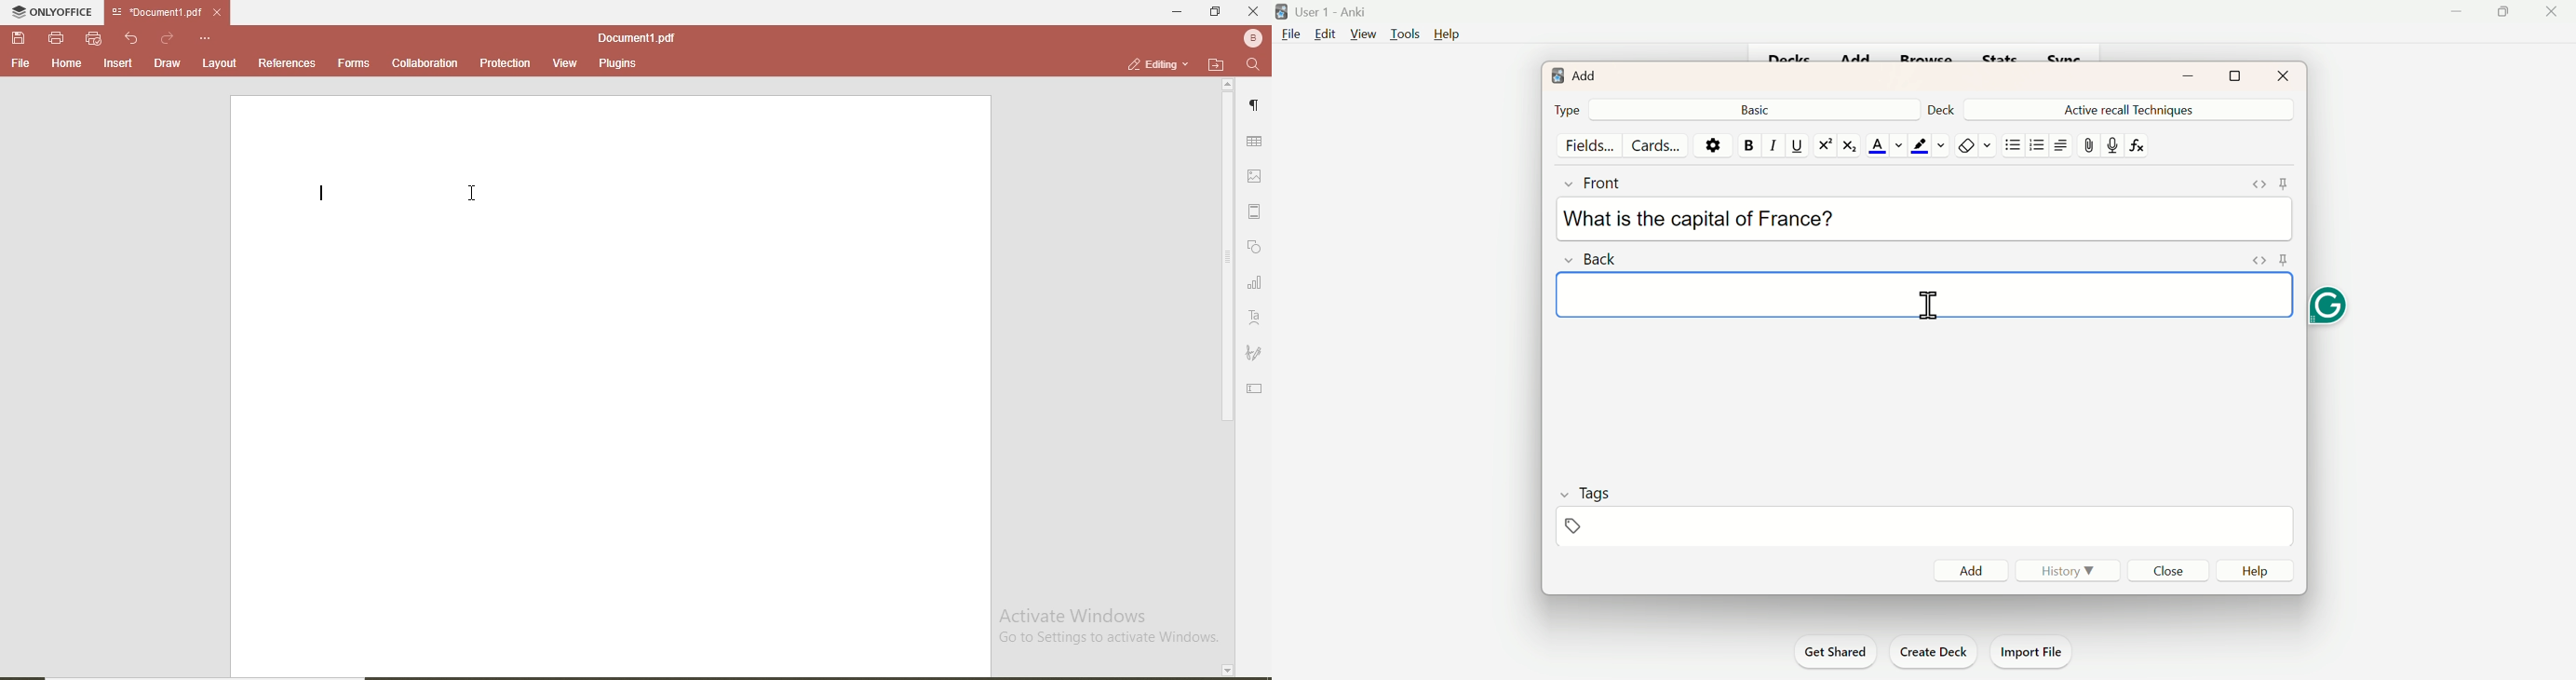 The image size is (2576, 700). I want to click on file name tab, so click(156, 10).